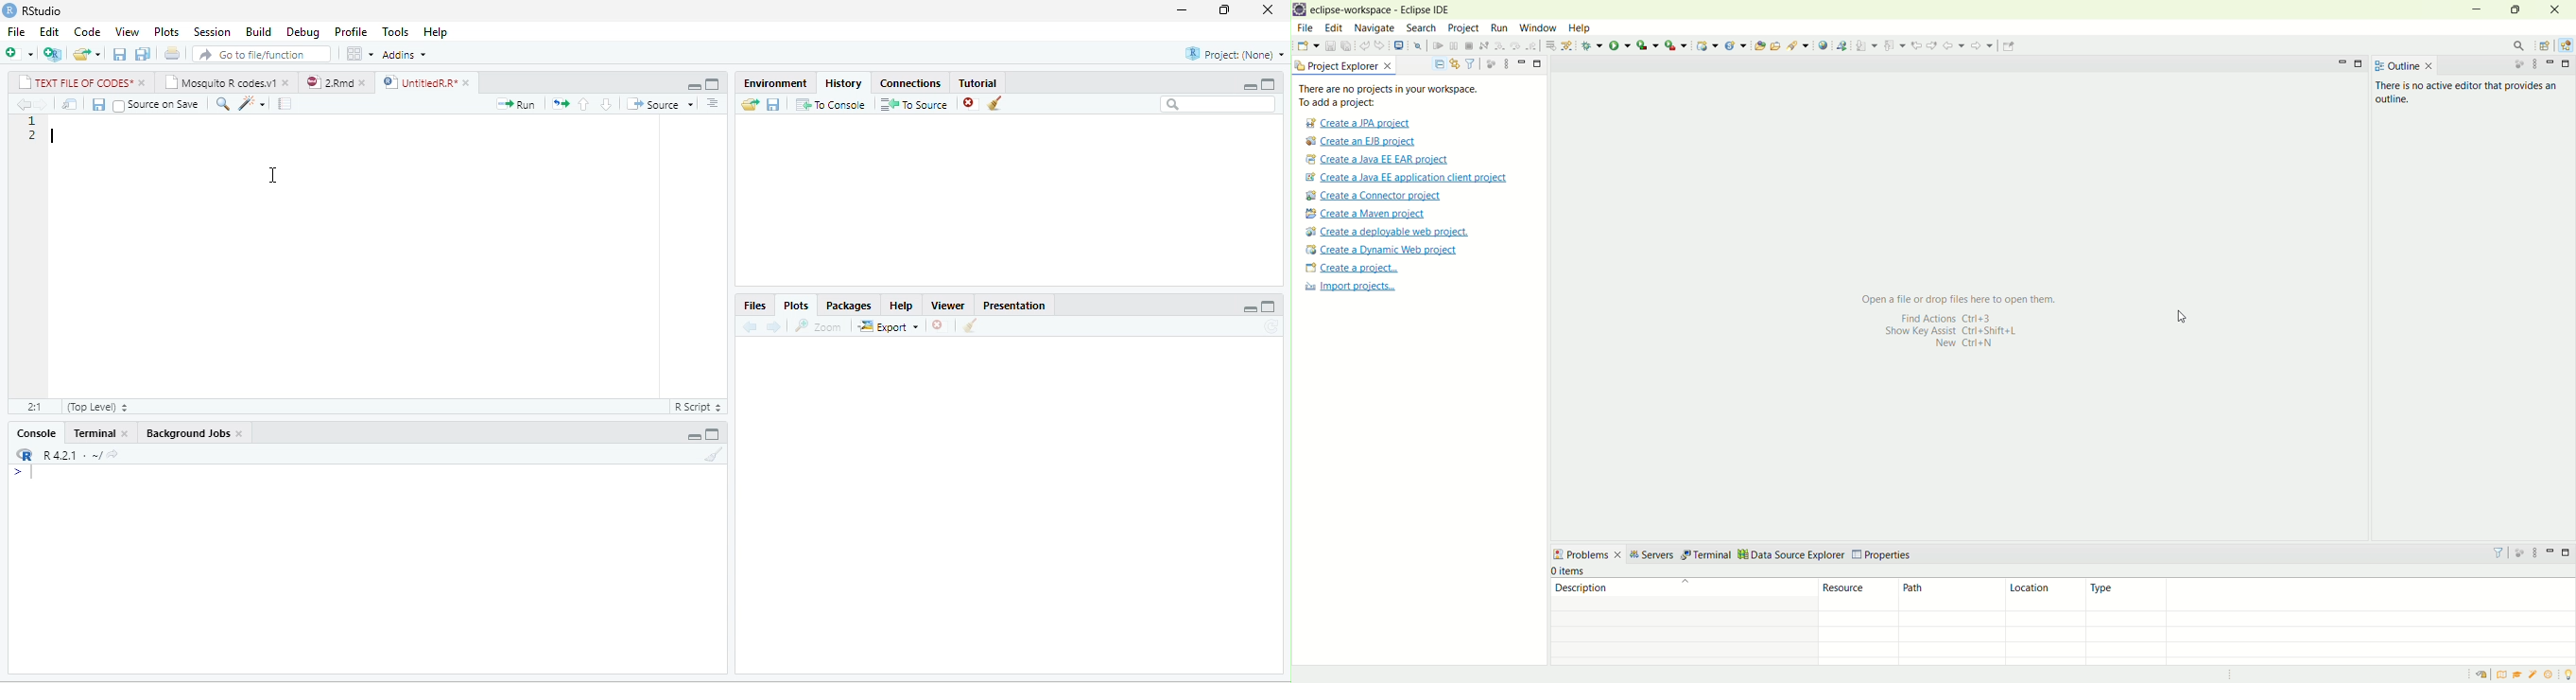 The height and width of the screenshot is (700, 2576). I want to click on R 4.2.1 ~/, so click(69, 455).